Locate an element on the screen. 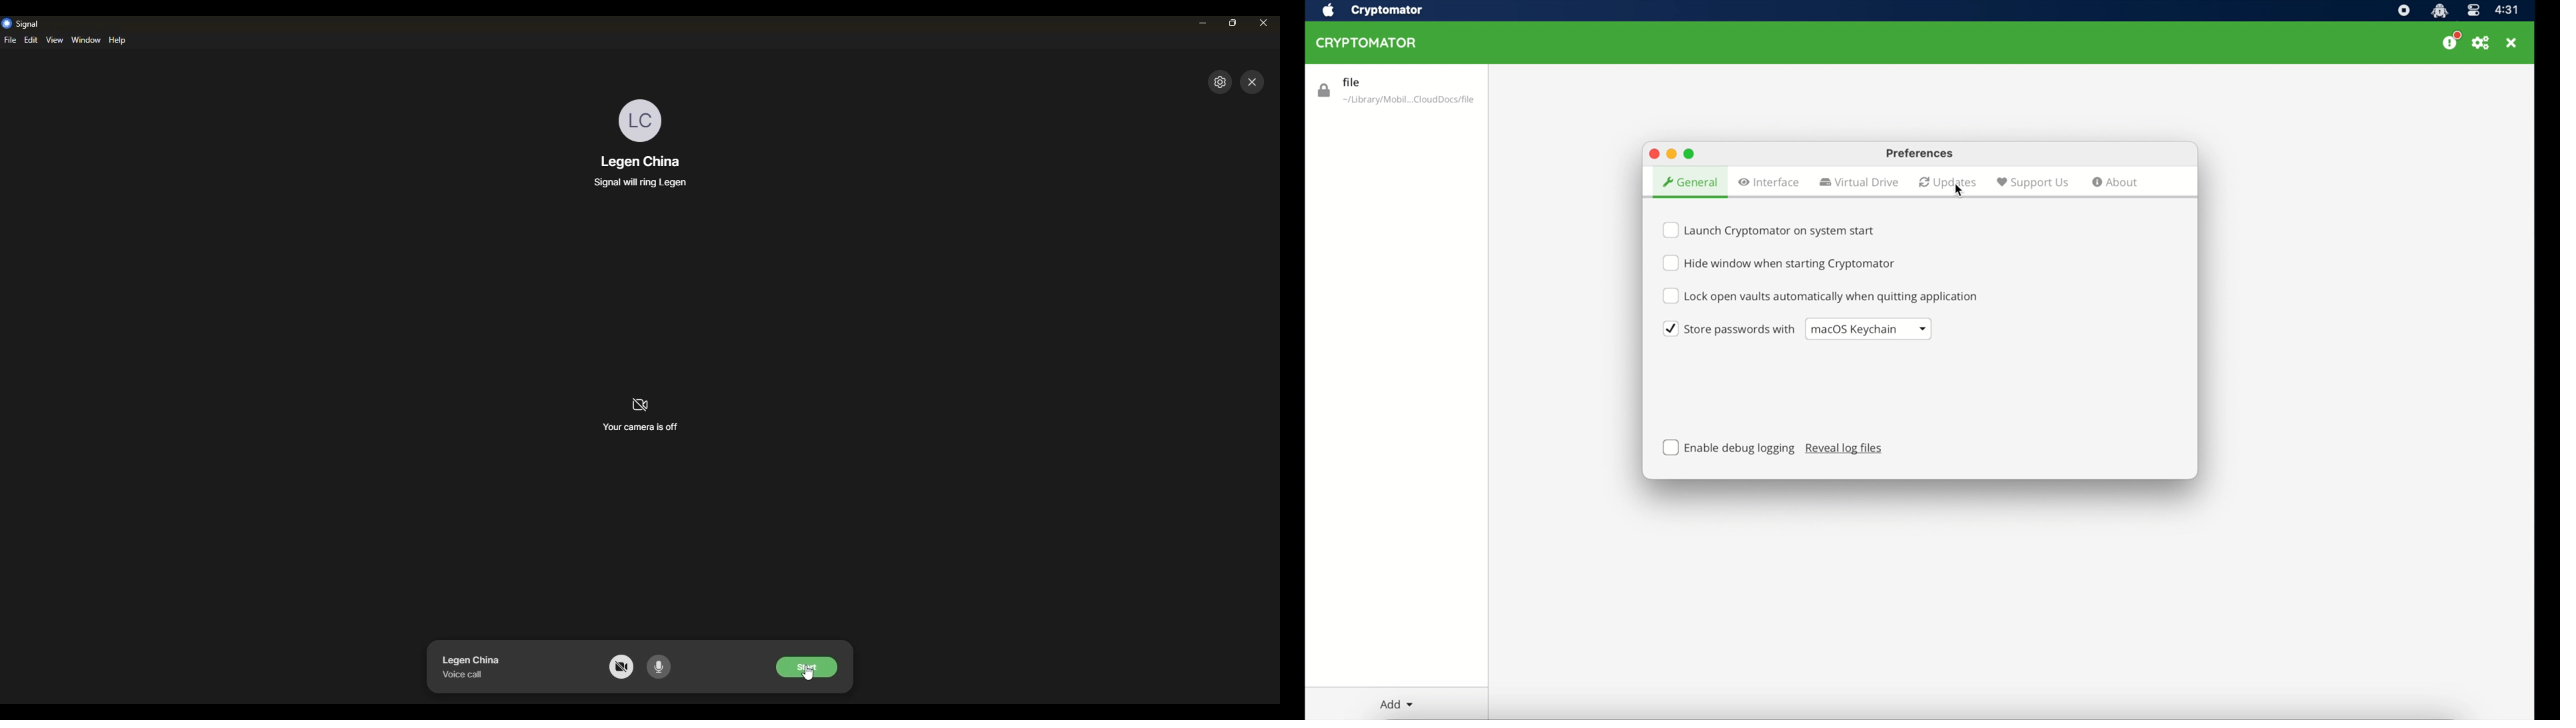 The image size is (2576, 728). preferences is located at coordinates (1919, 153).